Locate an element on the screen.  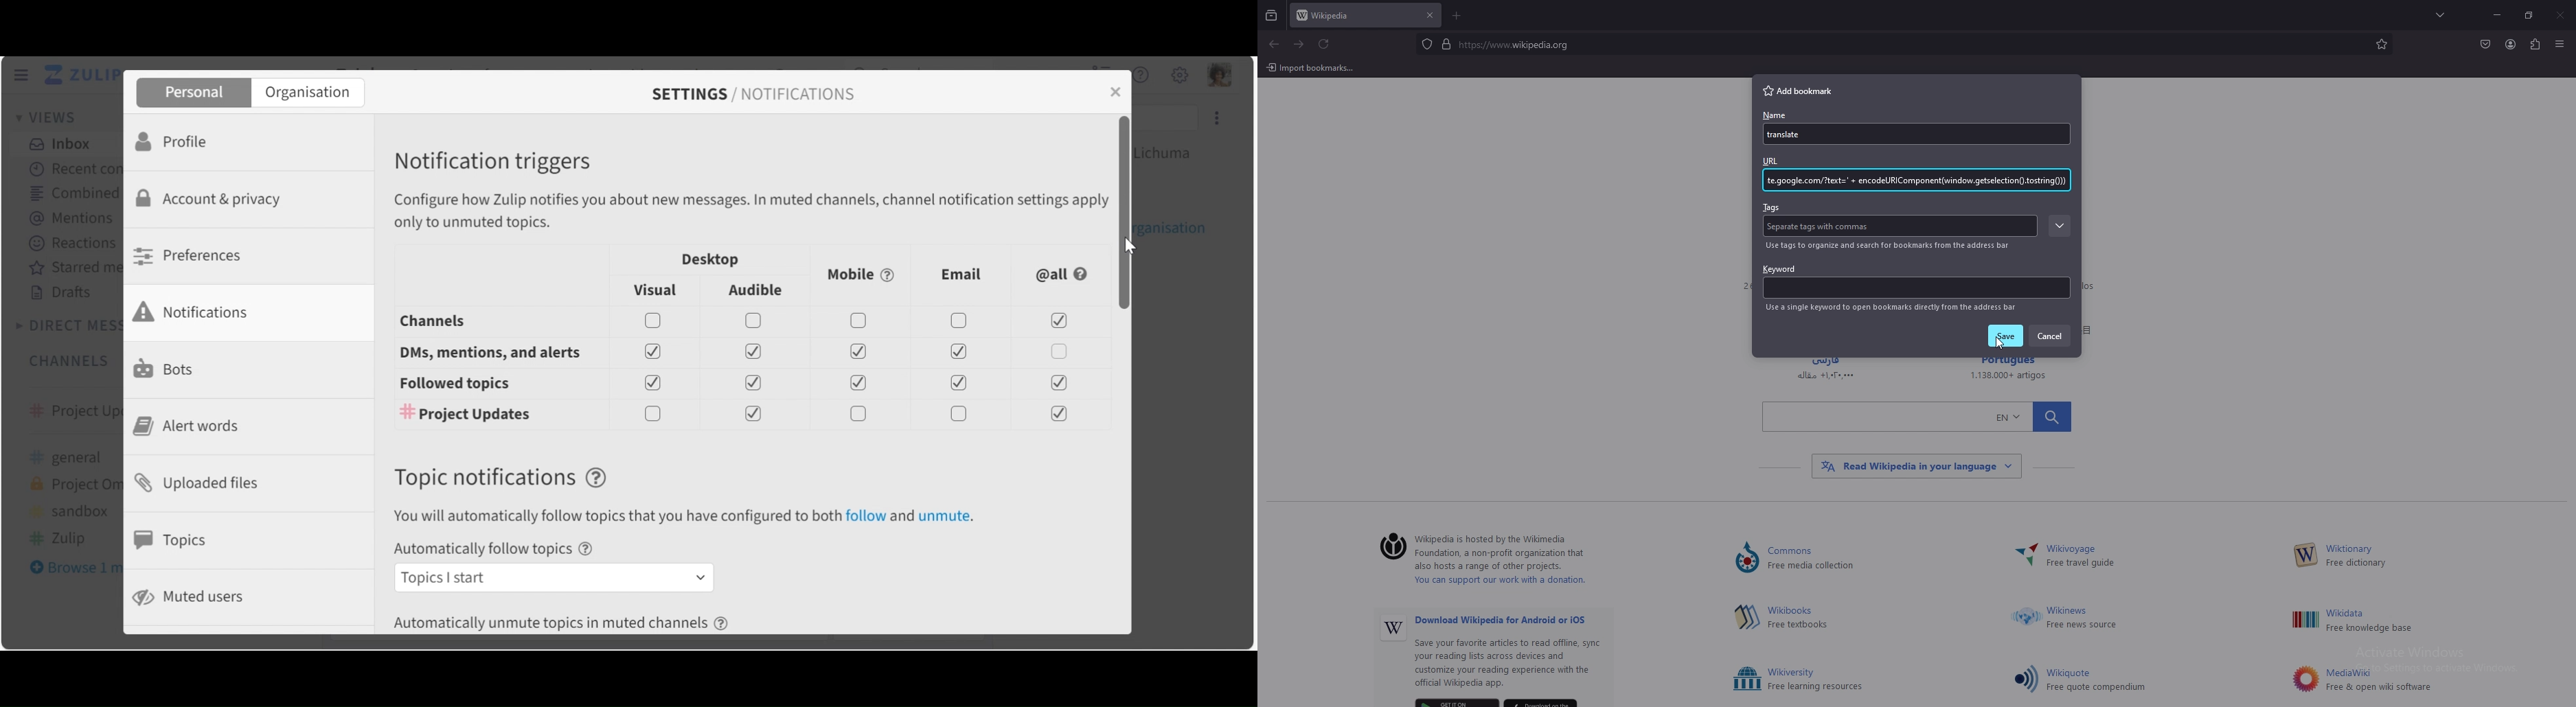
expand is located at coordinates (2058, 227).